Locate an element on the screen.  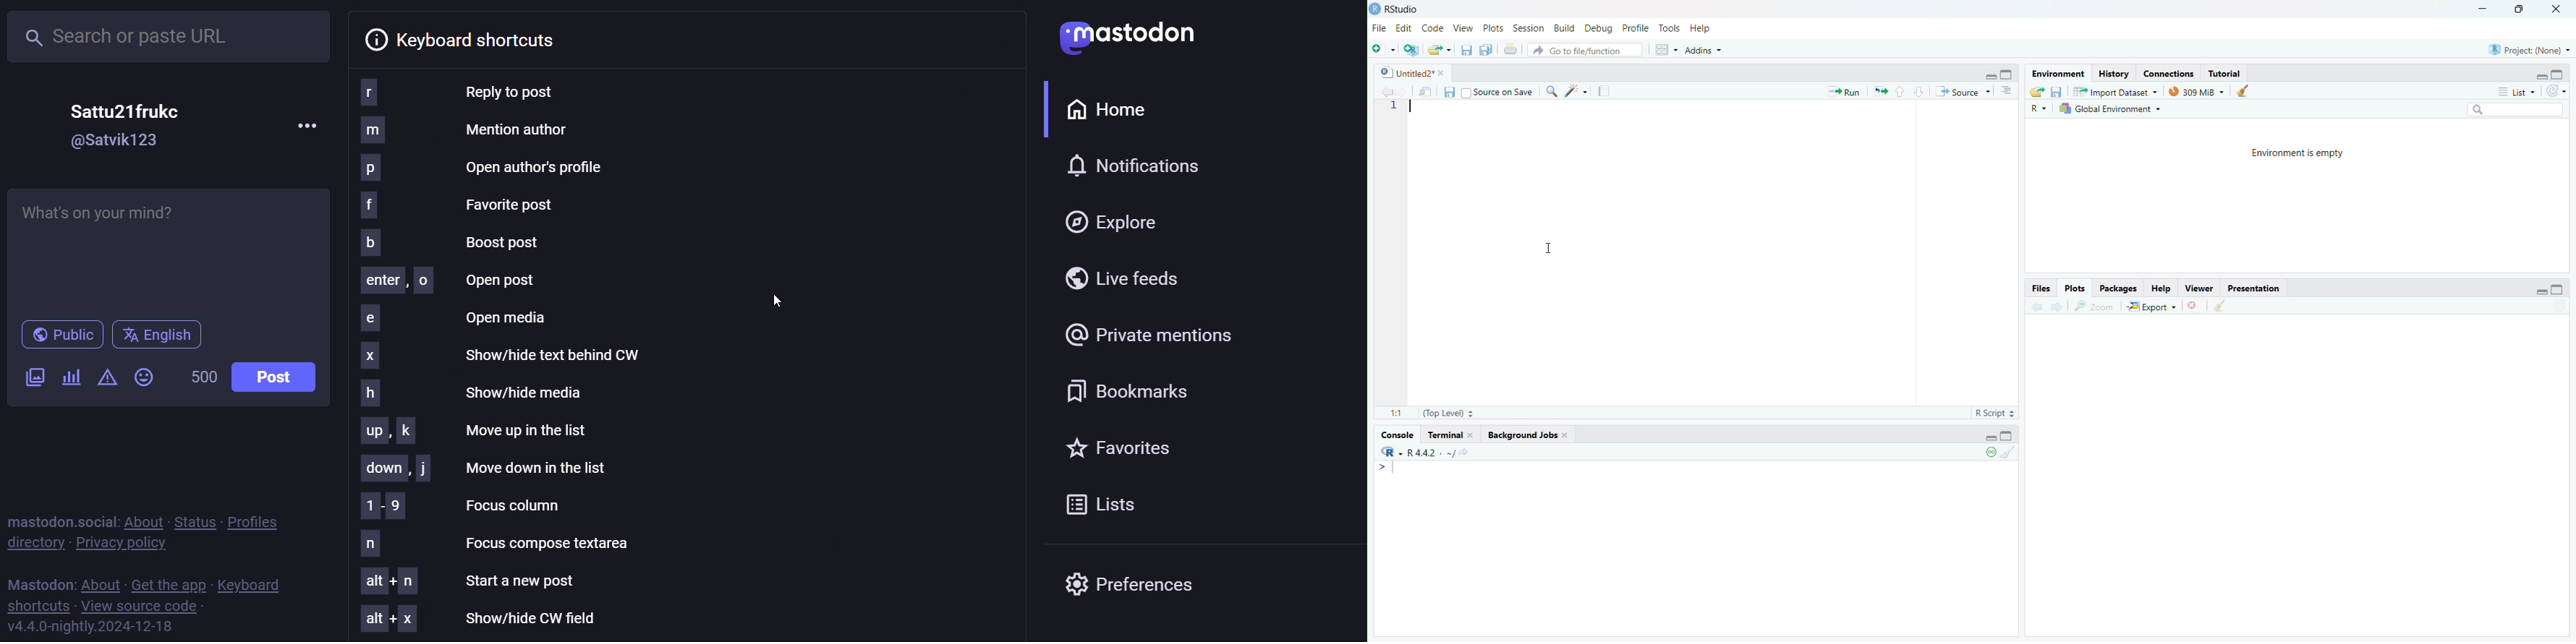
maximise is located at coordinates (2559, 288).